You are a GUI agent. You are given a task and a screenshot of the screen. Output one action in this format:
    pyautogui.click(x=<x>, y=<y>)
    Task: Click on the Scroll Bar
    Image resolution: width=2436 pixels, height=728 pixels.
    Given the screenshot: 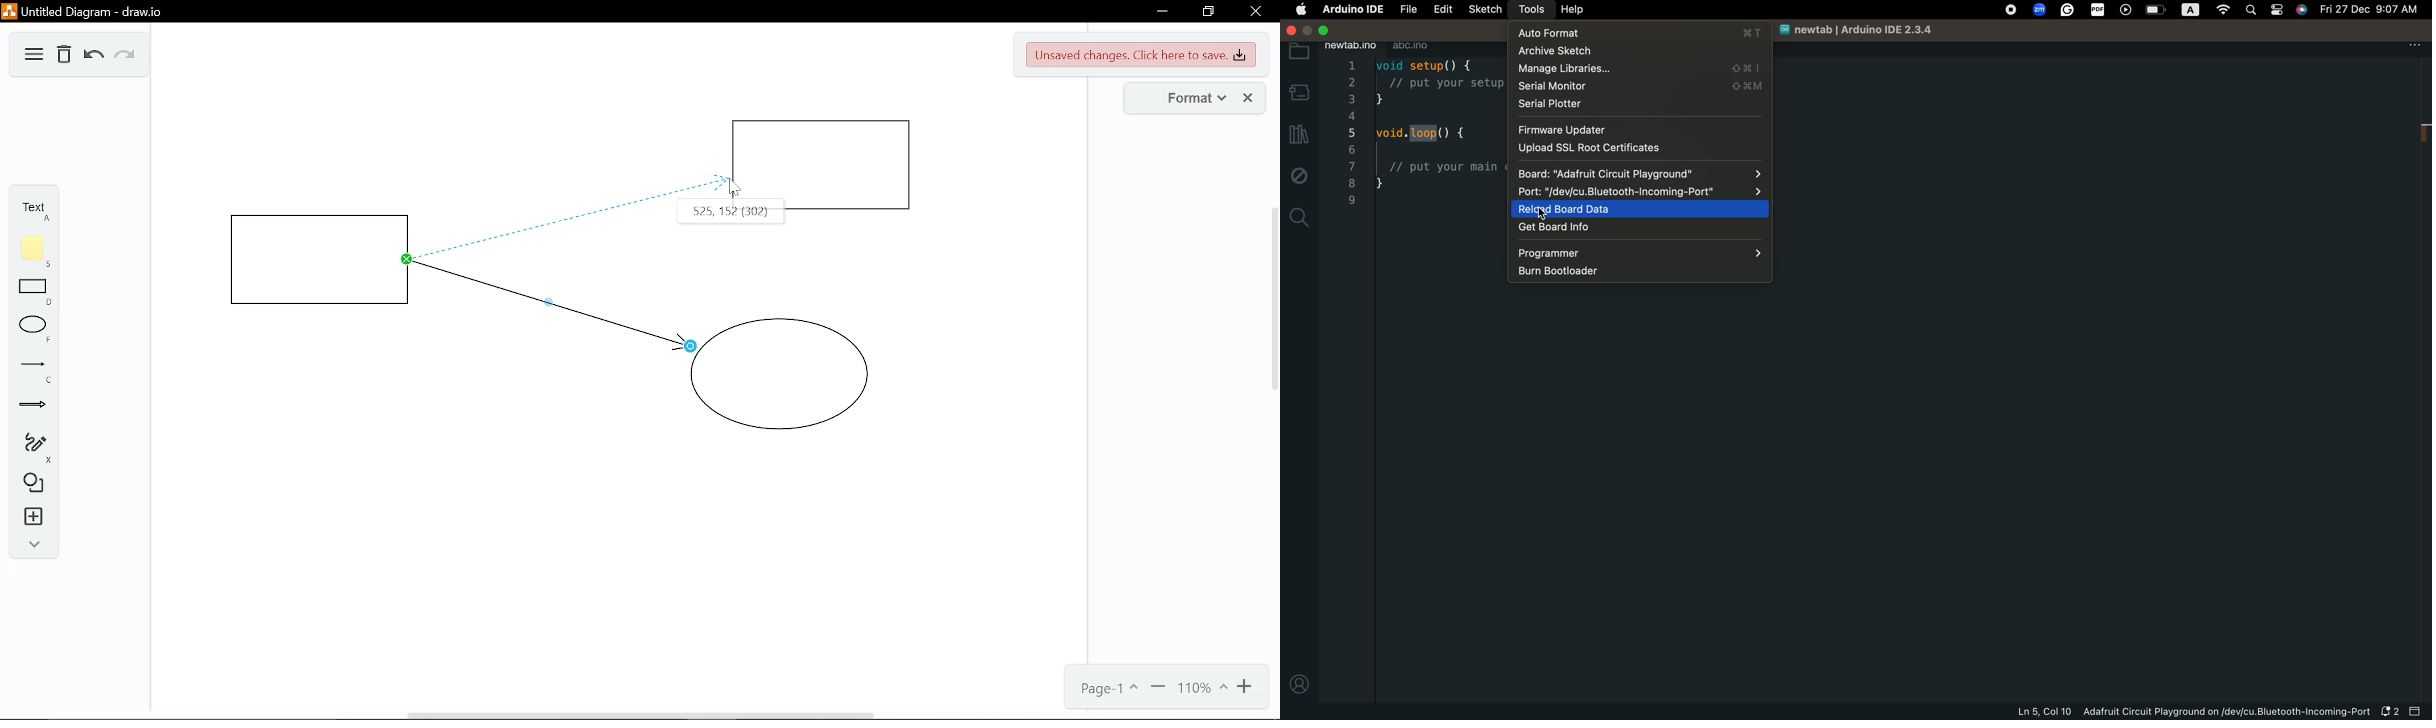 What is the action you would take?
    pyautogui.click(x=1270, y=376)
    